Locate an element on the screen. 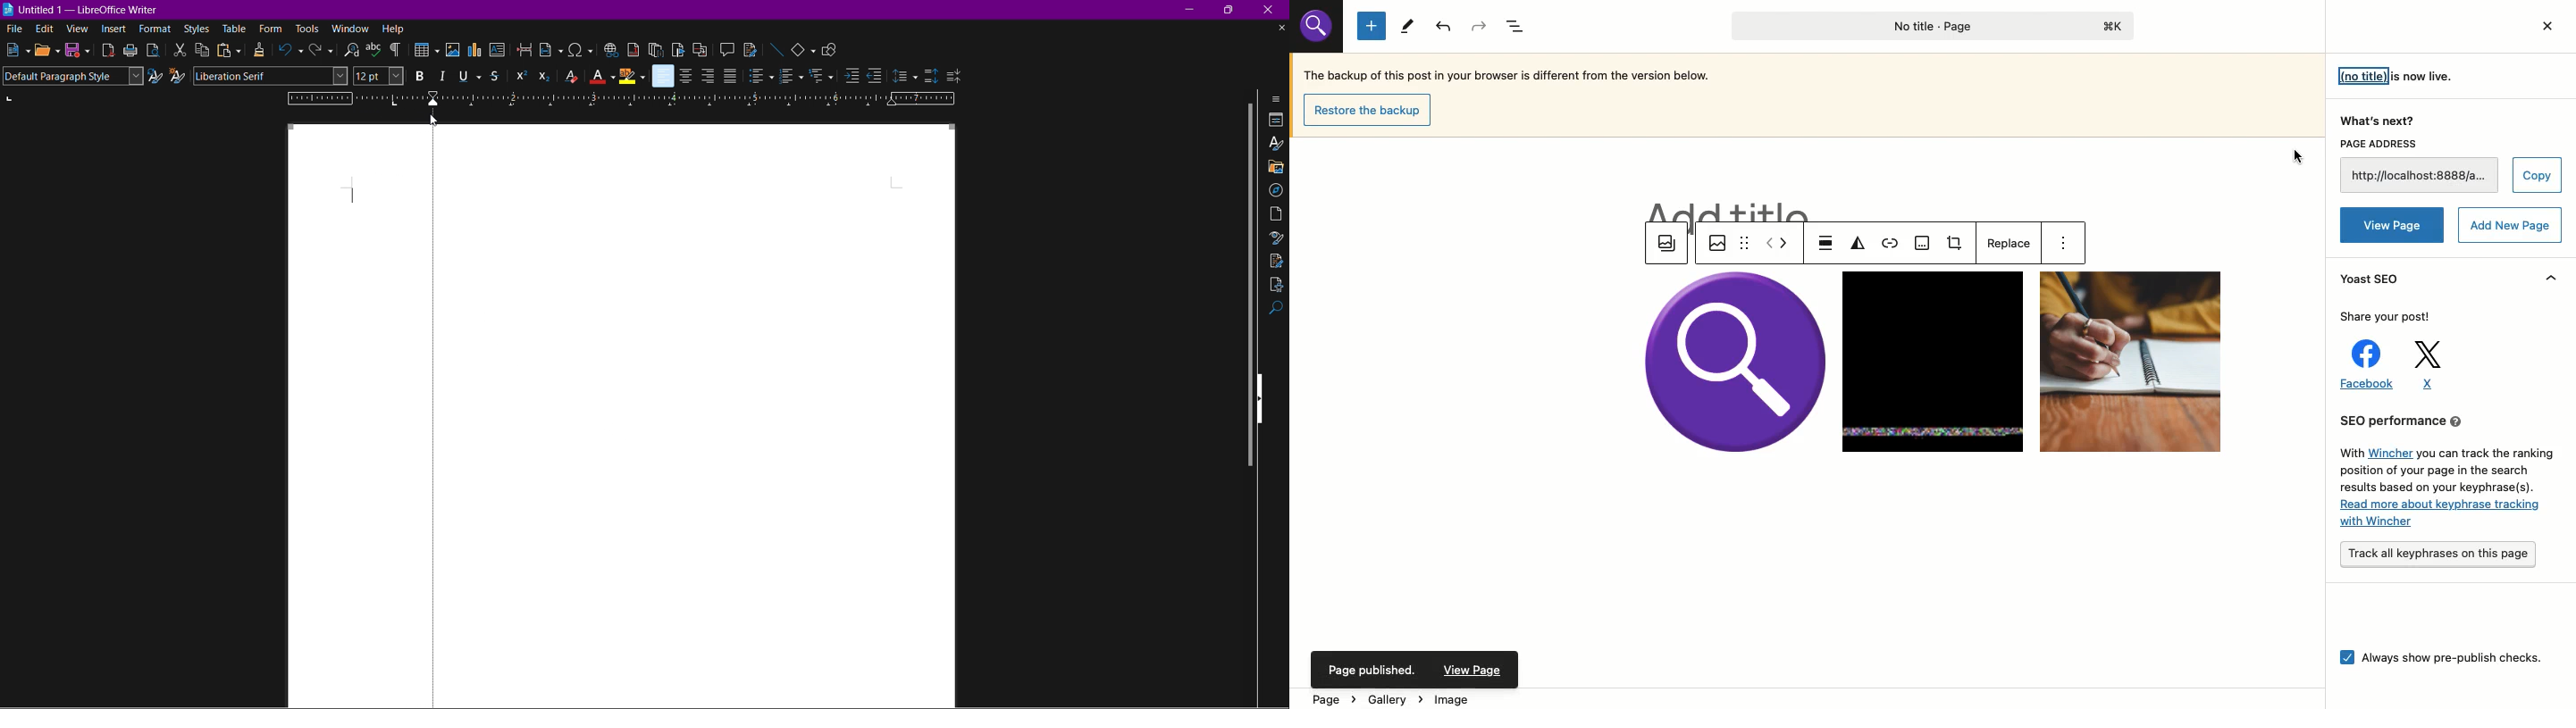 The width and height of the screenshot is (2576, 728). Style Inspector is located at coordinates (1275, 238).